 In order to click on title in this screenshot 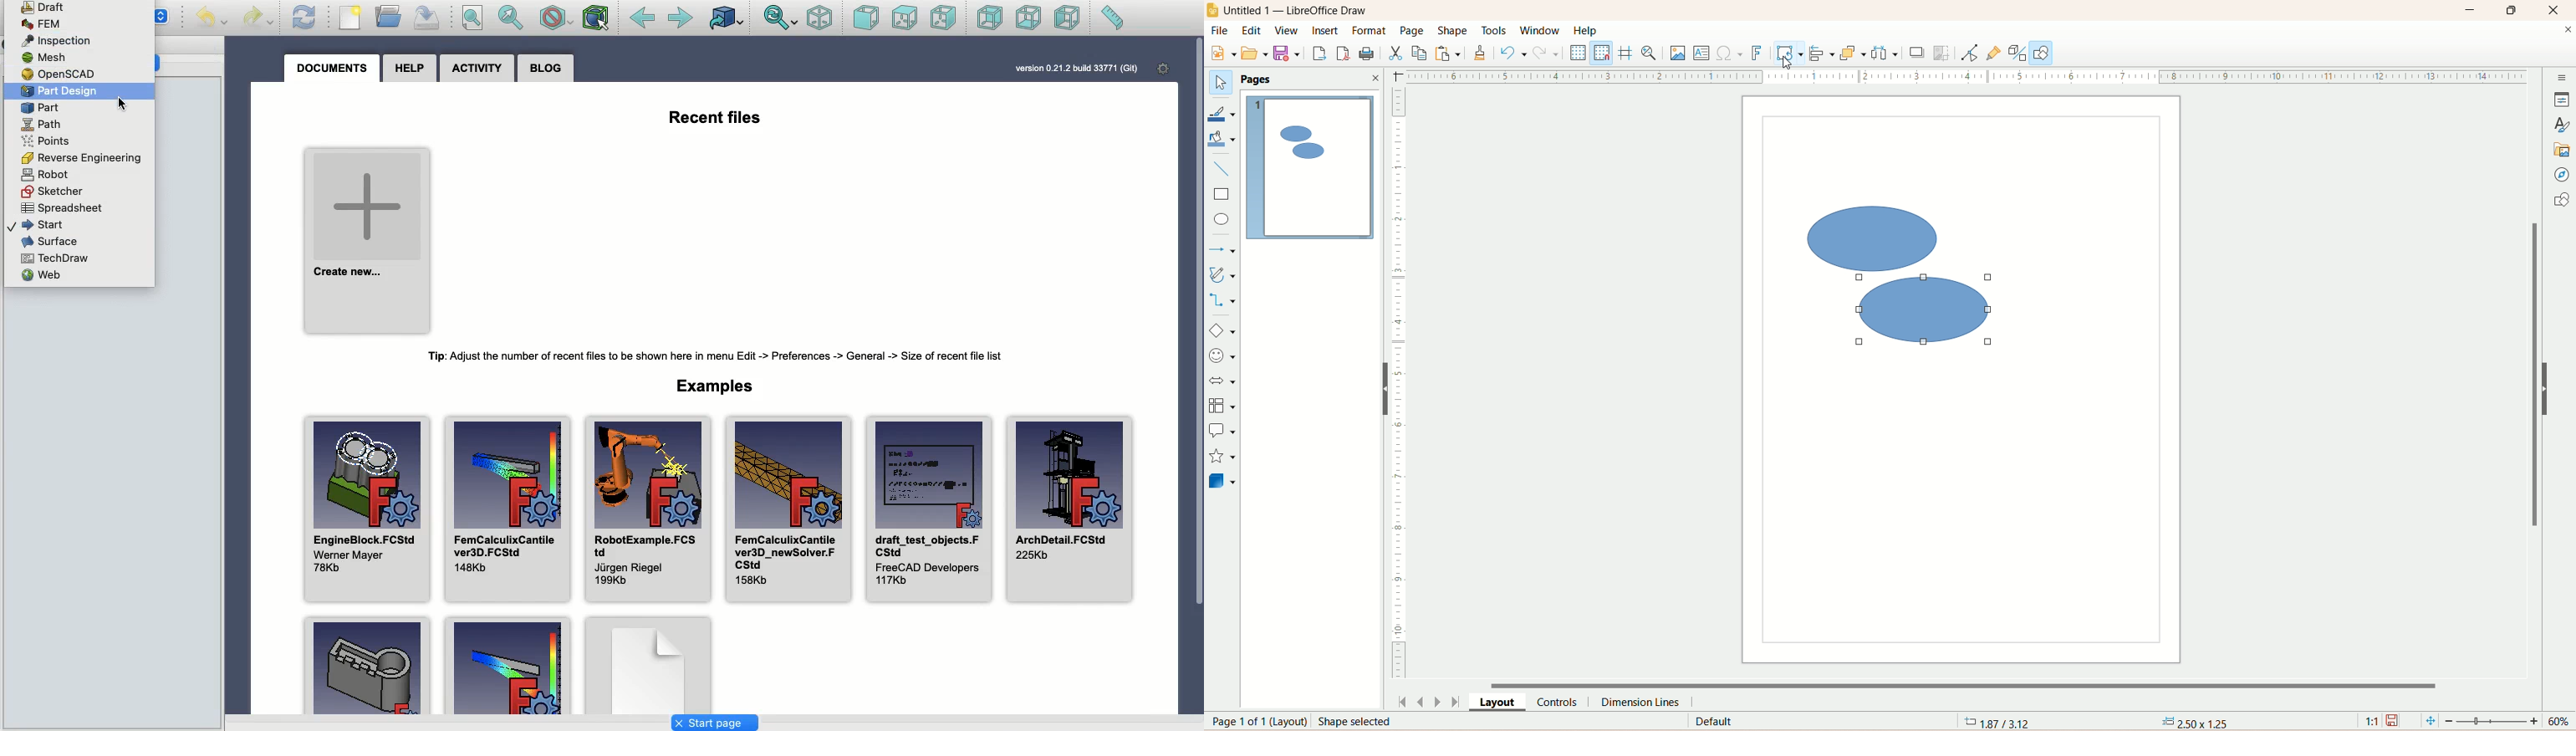, I will do `click(1298, 9)`.